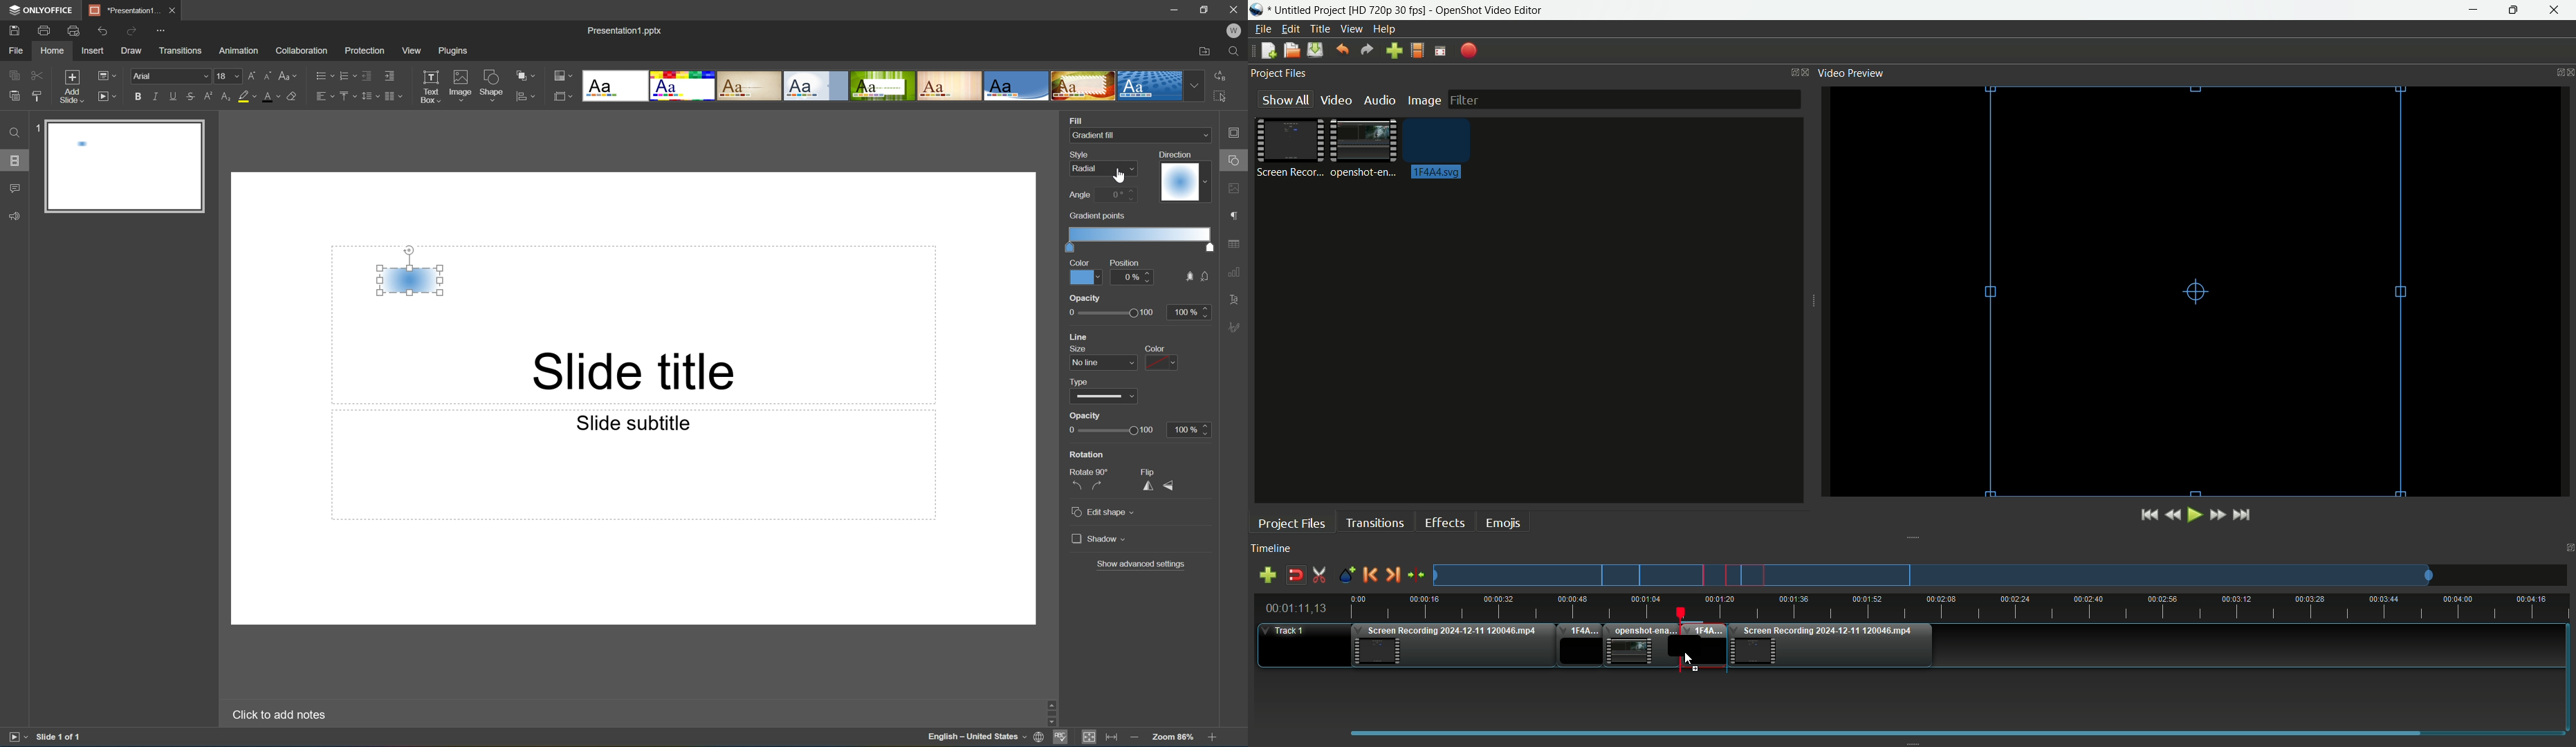 The image size is (2576, 756). I want to click on table settings, so click(1236, 244).